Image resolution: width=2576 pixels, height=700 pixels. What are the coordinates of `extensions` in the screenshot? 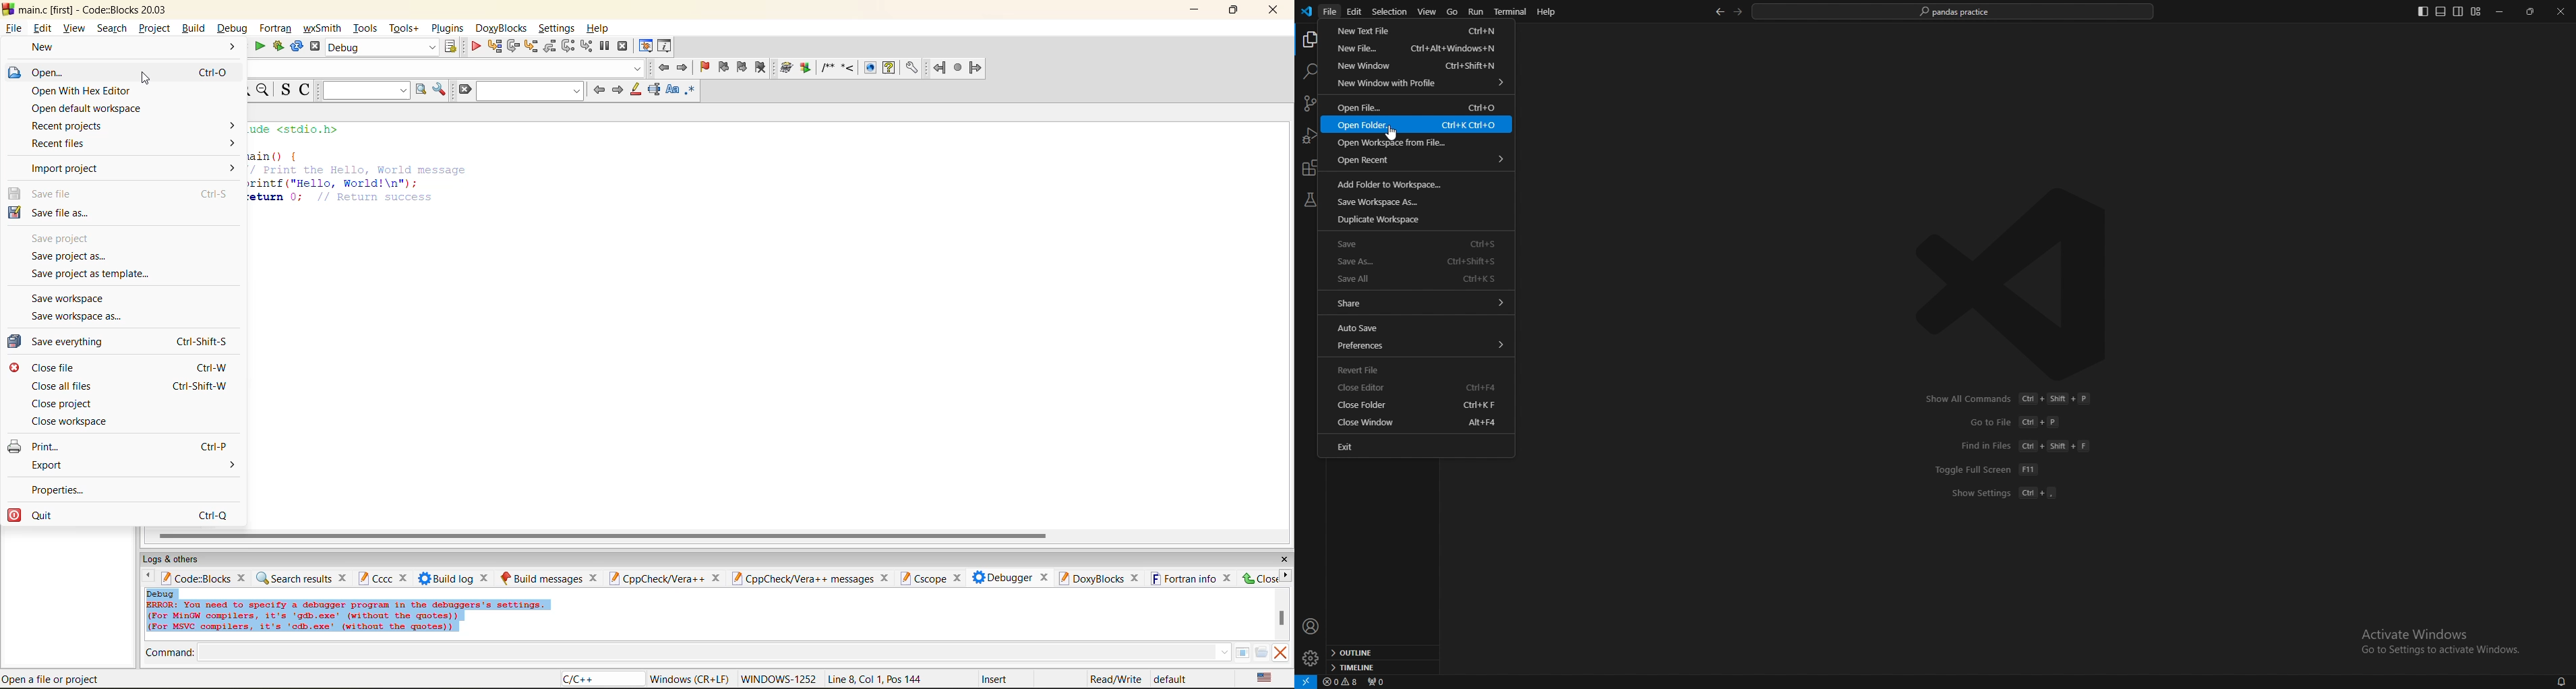 It's located at (1311, 168).